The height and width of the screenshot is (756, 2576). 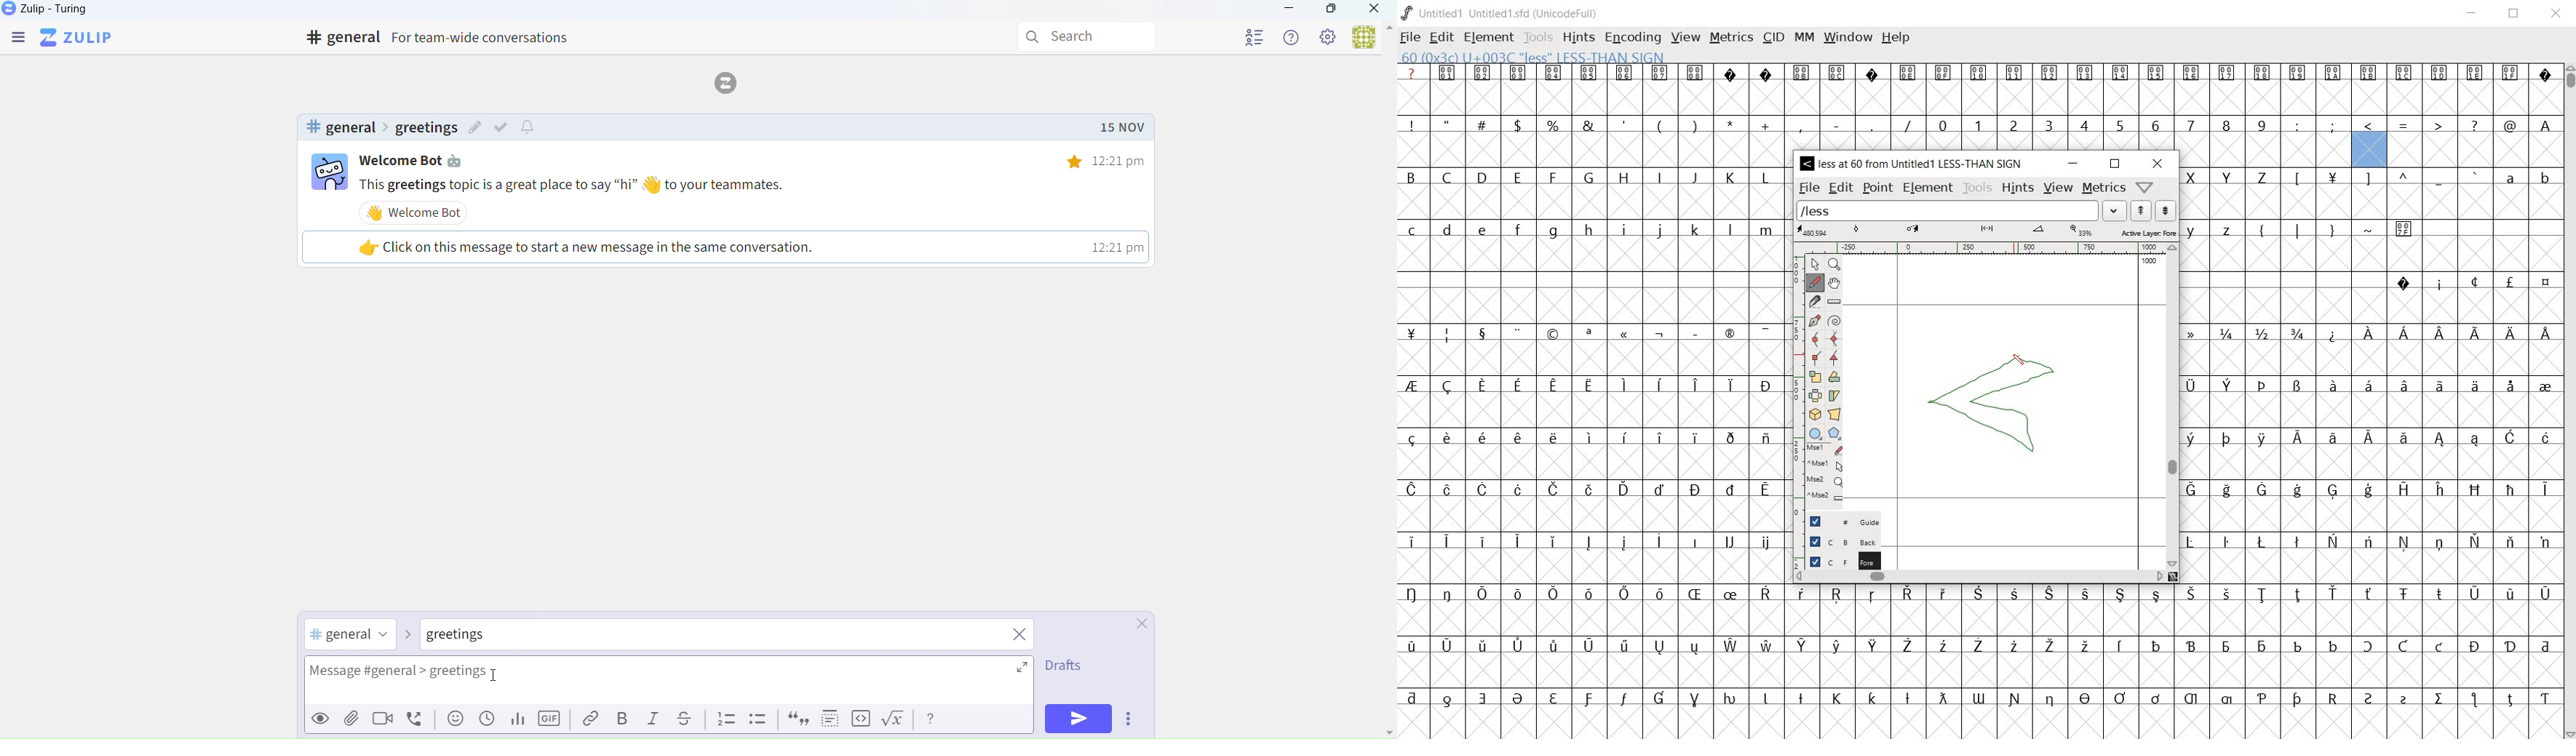 What do you see at coordinates (1929, 189) in the screenshot?
I see `element` at bounding box center [1929, 189].